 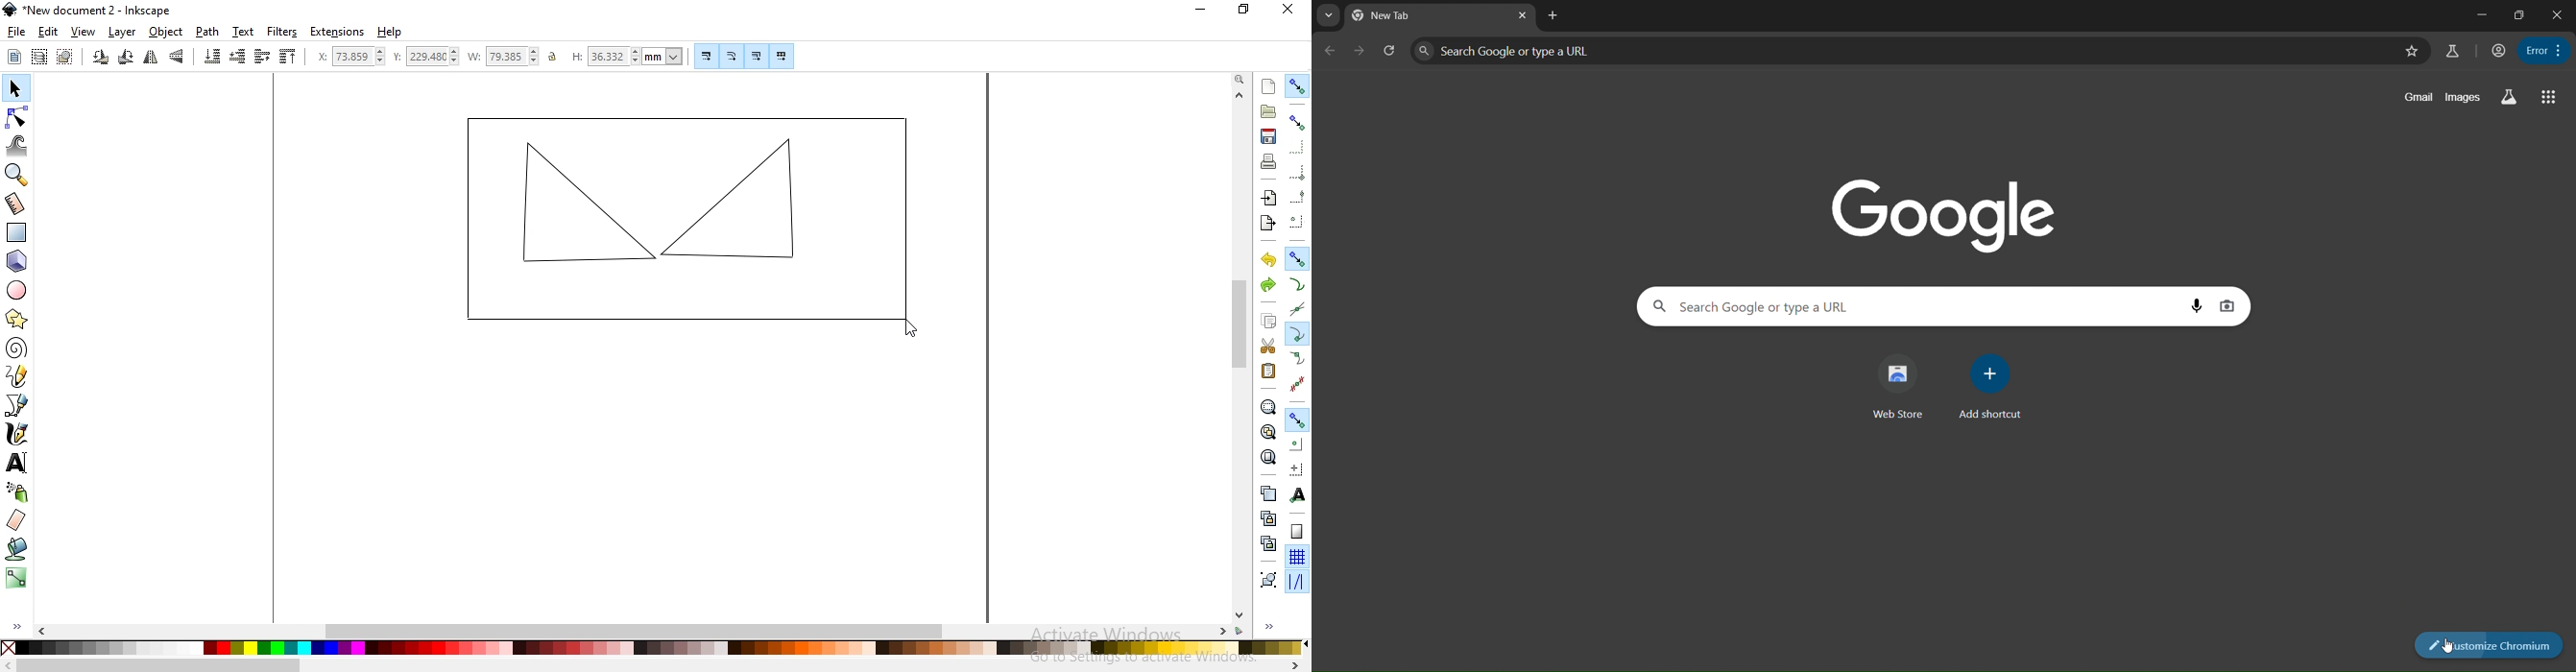 I want to click on duplicate selected objects, so click(x=1267, y=492).